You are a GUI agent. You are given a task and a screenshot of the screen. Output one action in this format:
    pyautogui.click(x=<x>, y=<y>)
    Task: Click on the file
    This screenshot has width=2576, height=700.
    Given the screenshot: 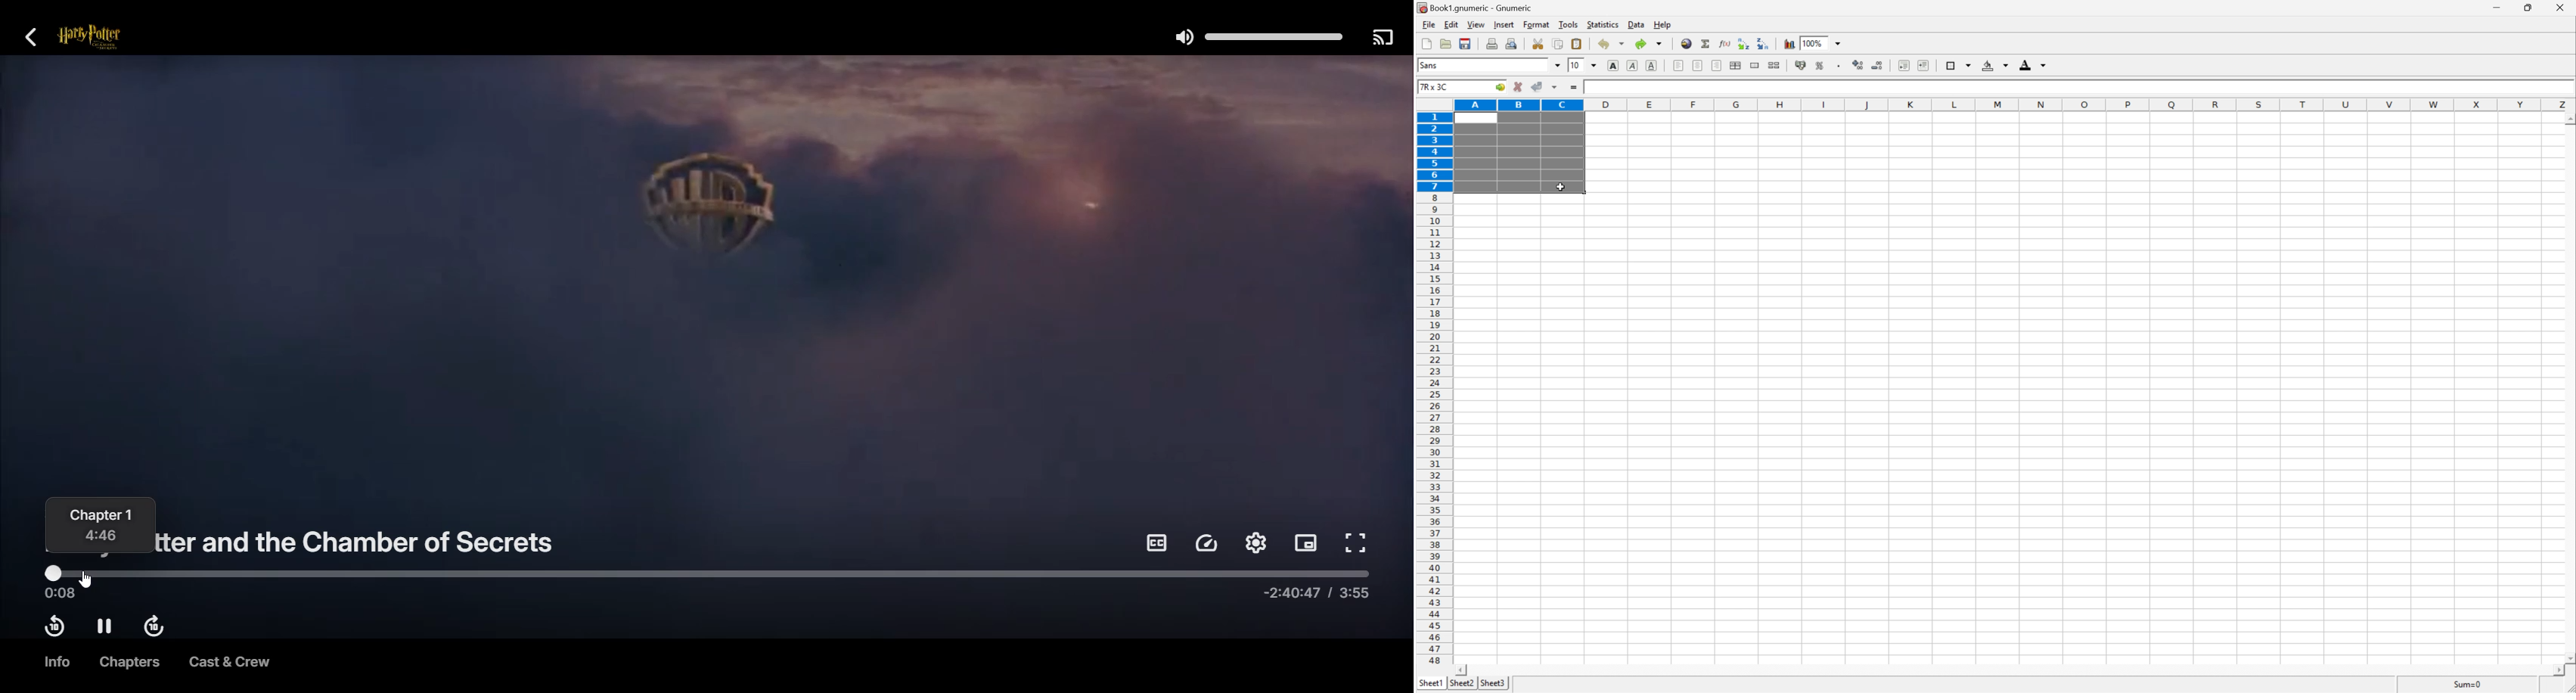 What is the action you would take?
    pyautogui.click(x=1429, y=24)
    